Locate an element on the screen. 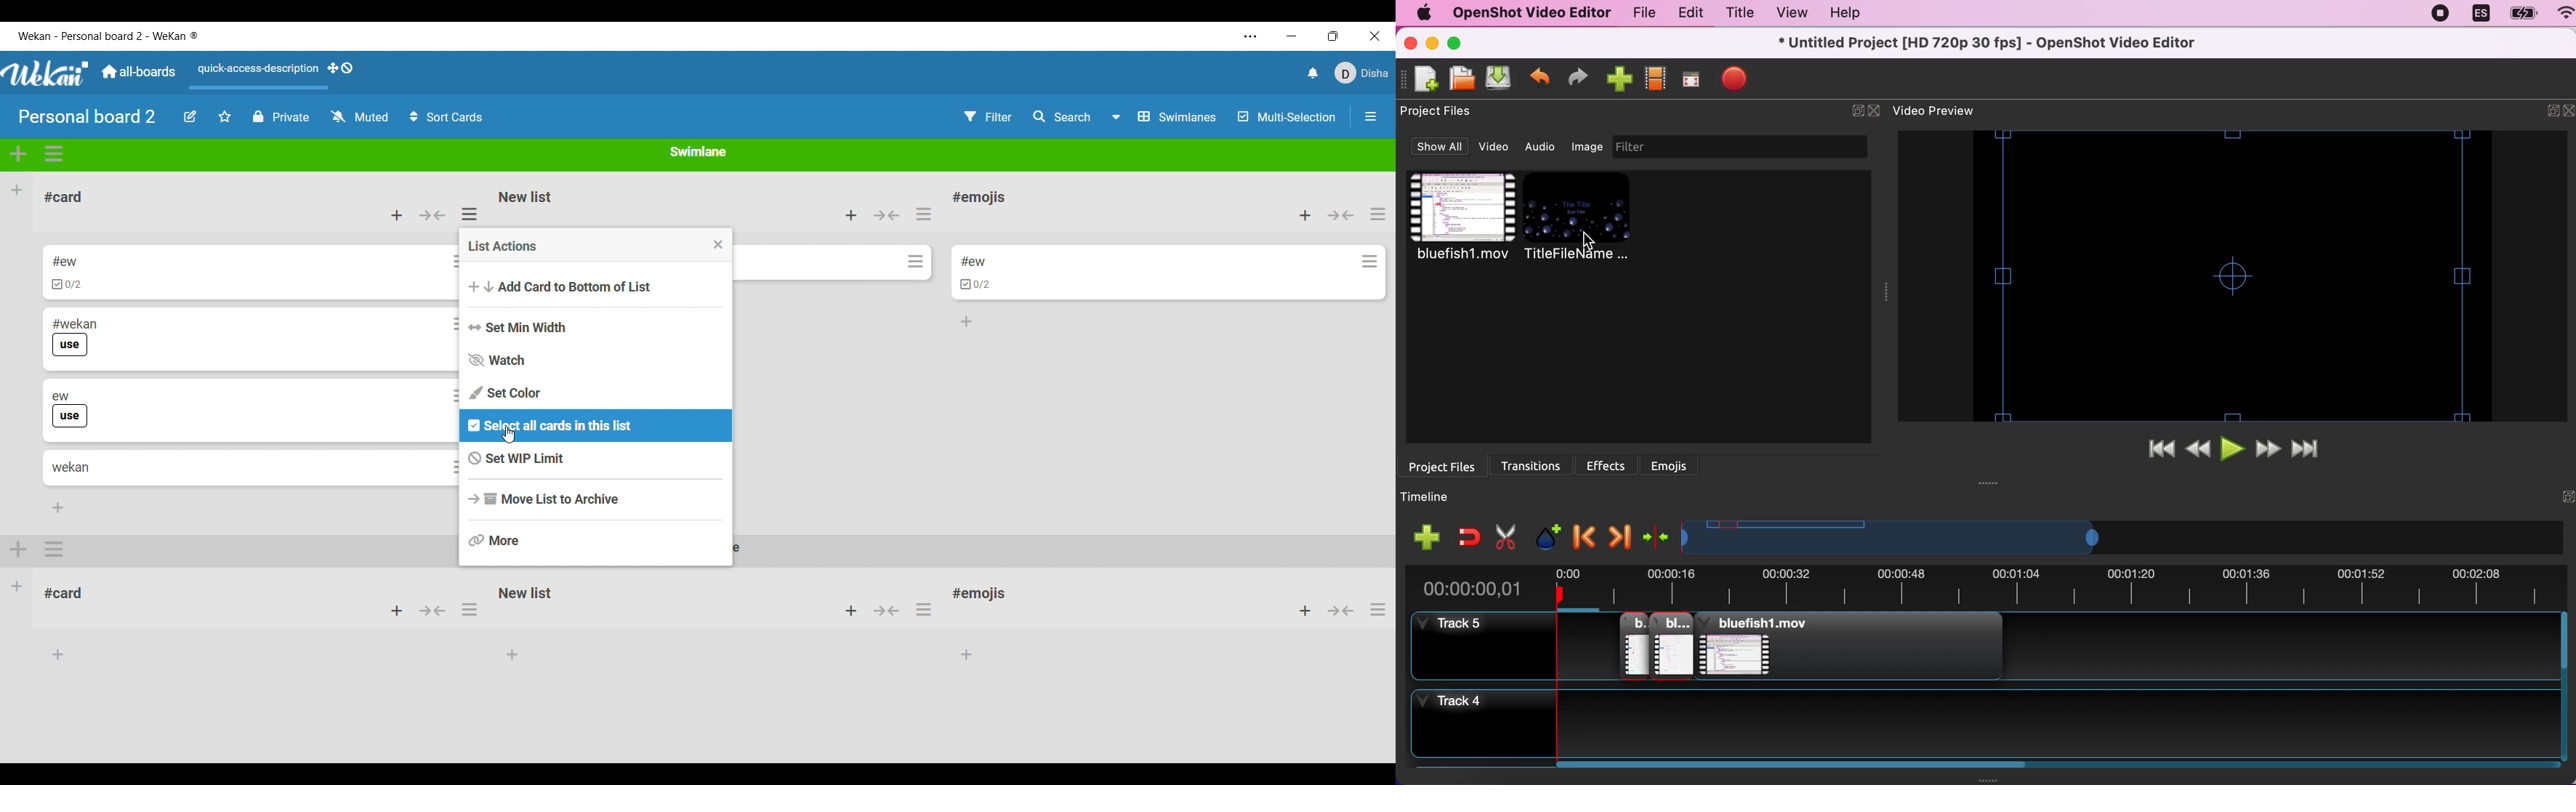 The width and height of the screenshot is (2576, 812). cursor is located at coordinates (515, 435).